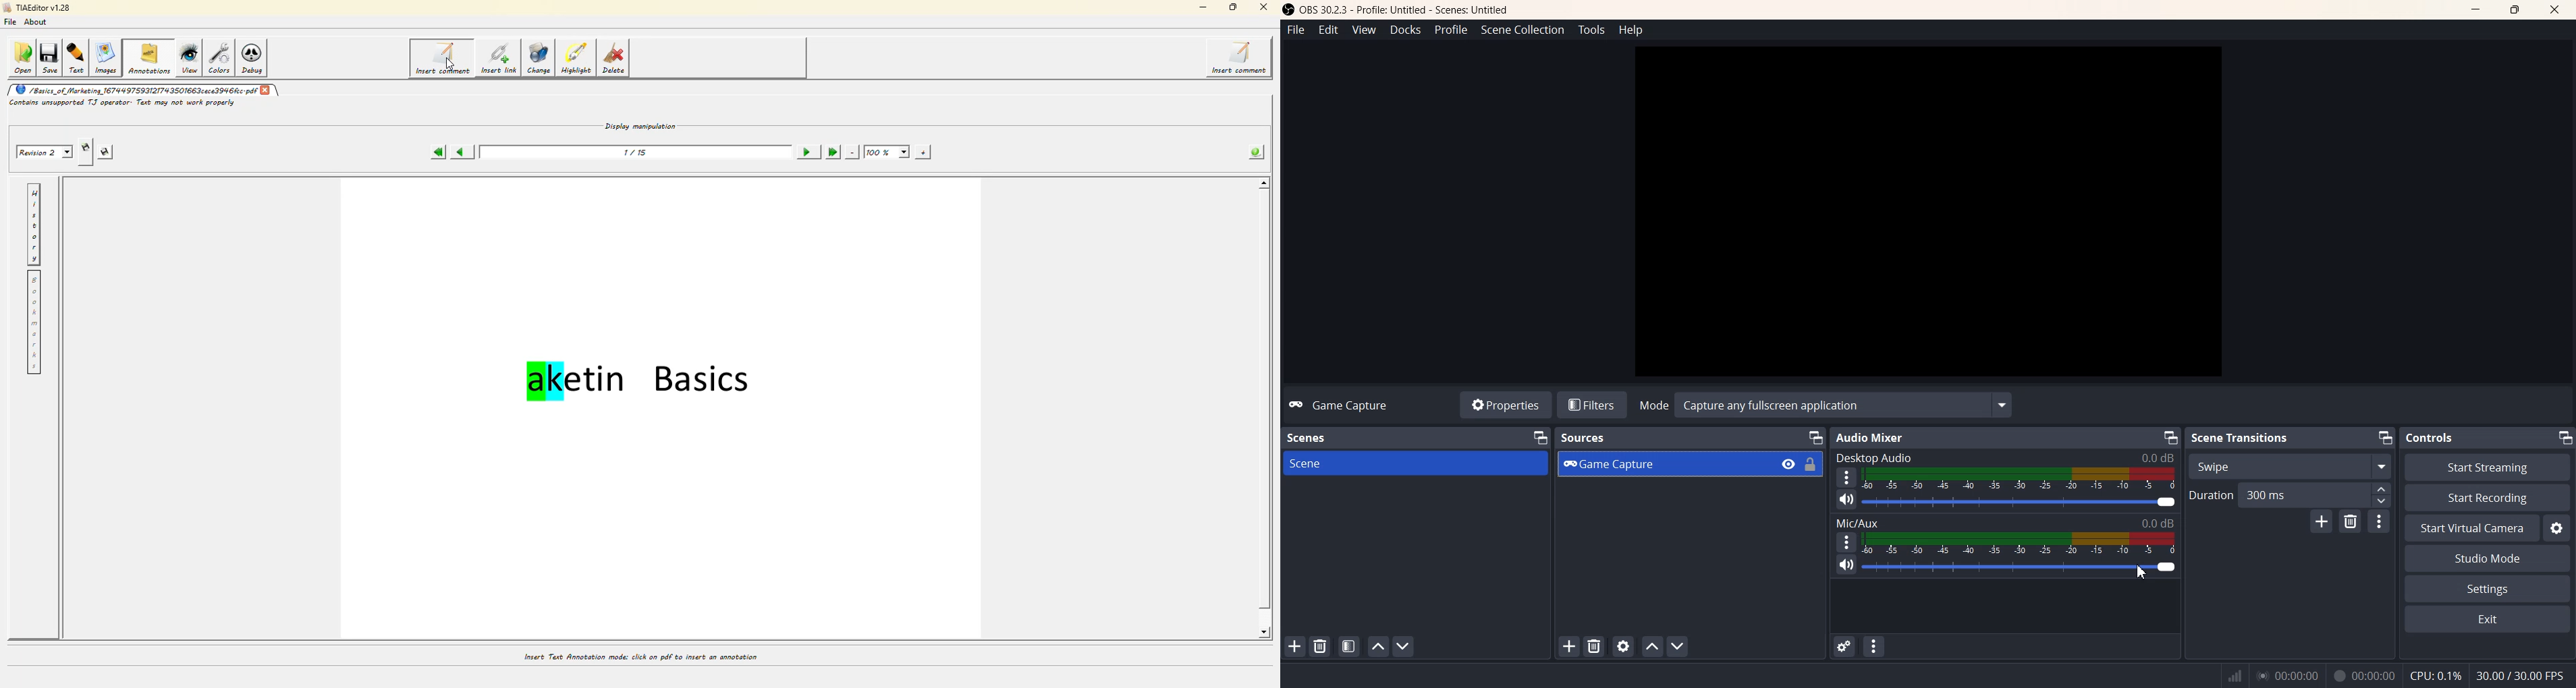 Image resolution: width=2576 pixels, height=700 pixels. Describe the element at coordinates (1594, 646) in the screenshot. I see `Remove Sources` at that location.